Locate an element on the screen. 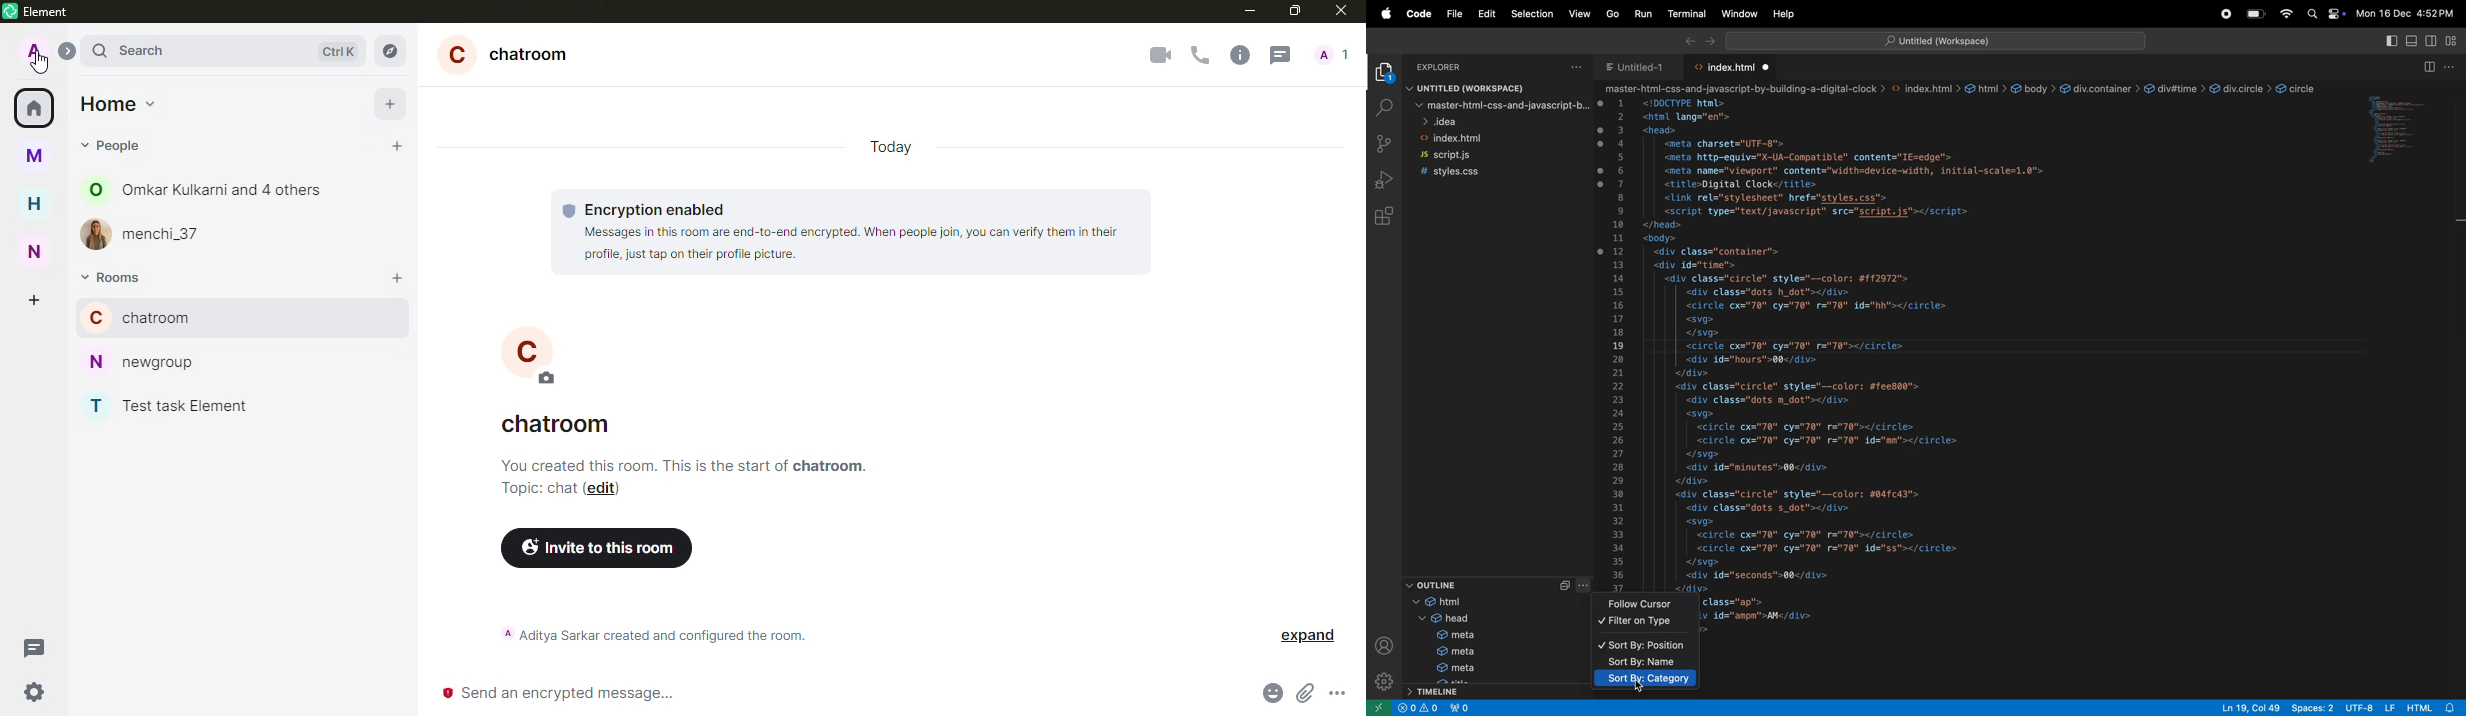 This screenshot has height=728, width=2492. meta is located at coordinates (1449, 652).